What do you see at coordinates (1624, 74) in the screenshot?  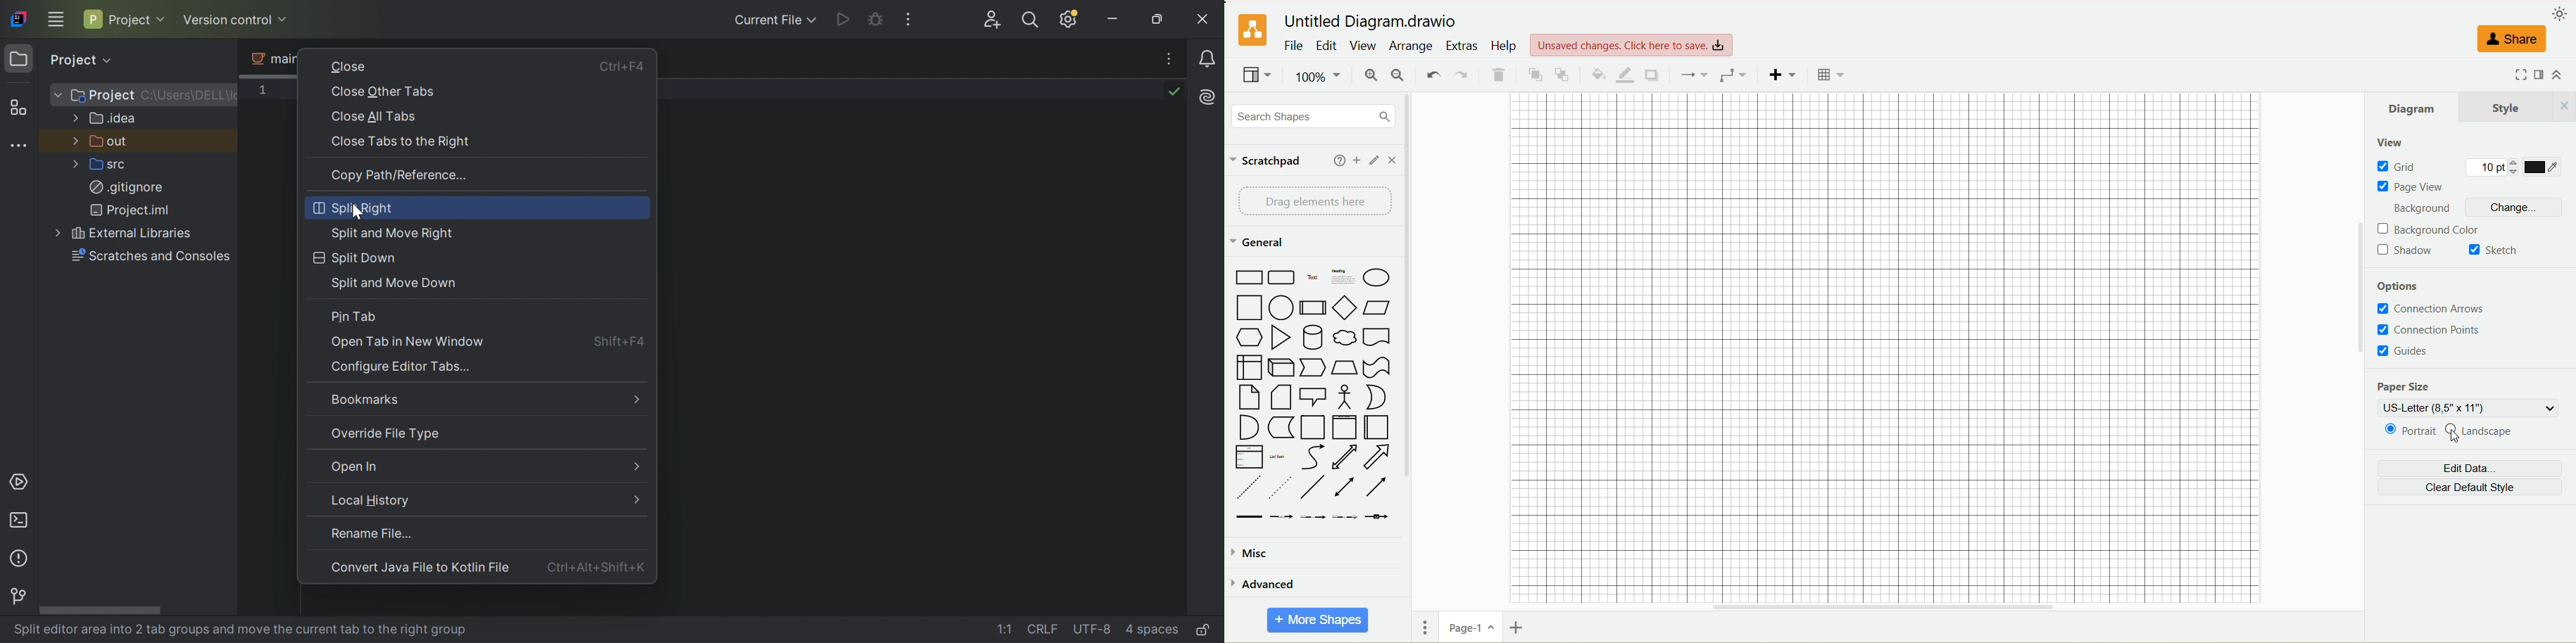 I see `line color` at bounding box center [1624, 74].